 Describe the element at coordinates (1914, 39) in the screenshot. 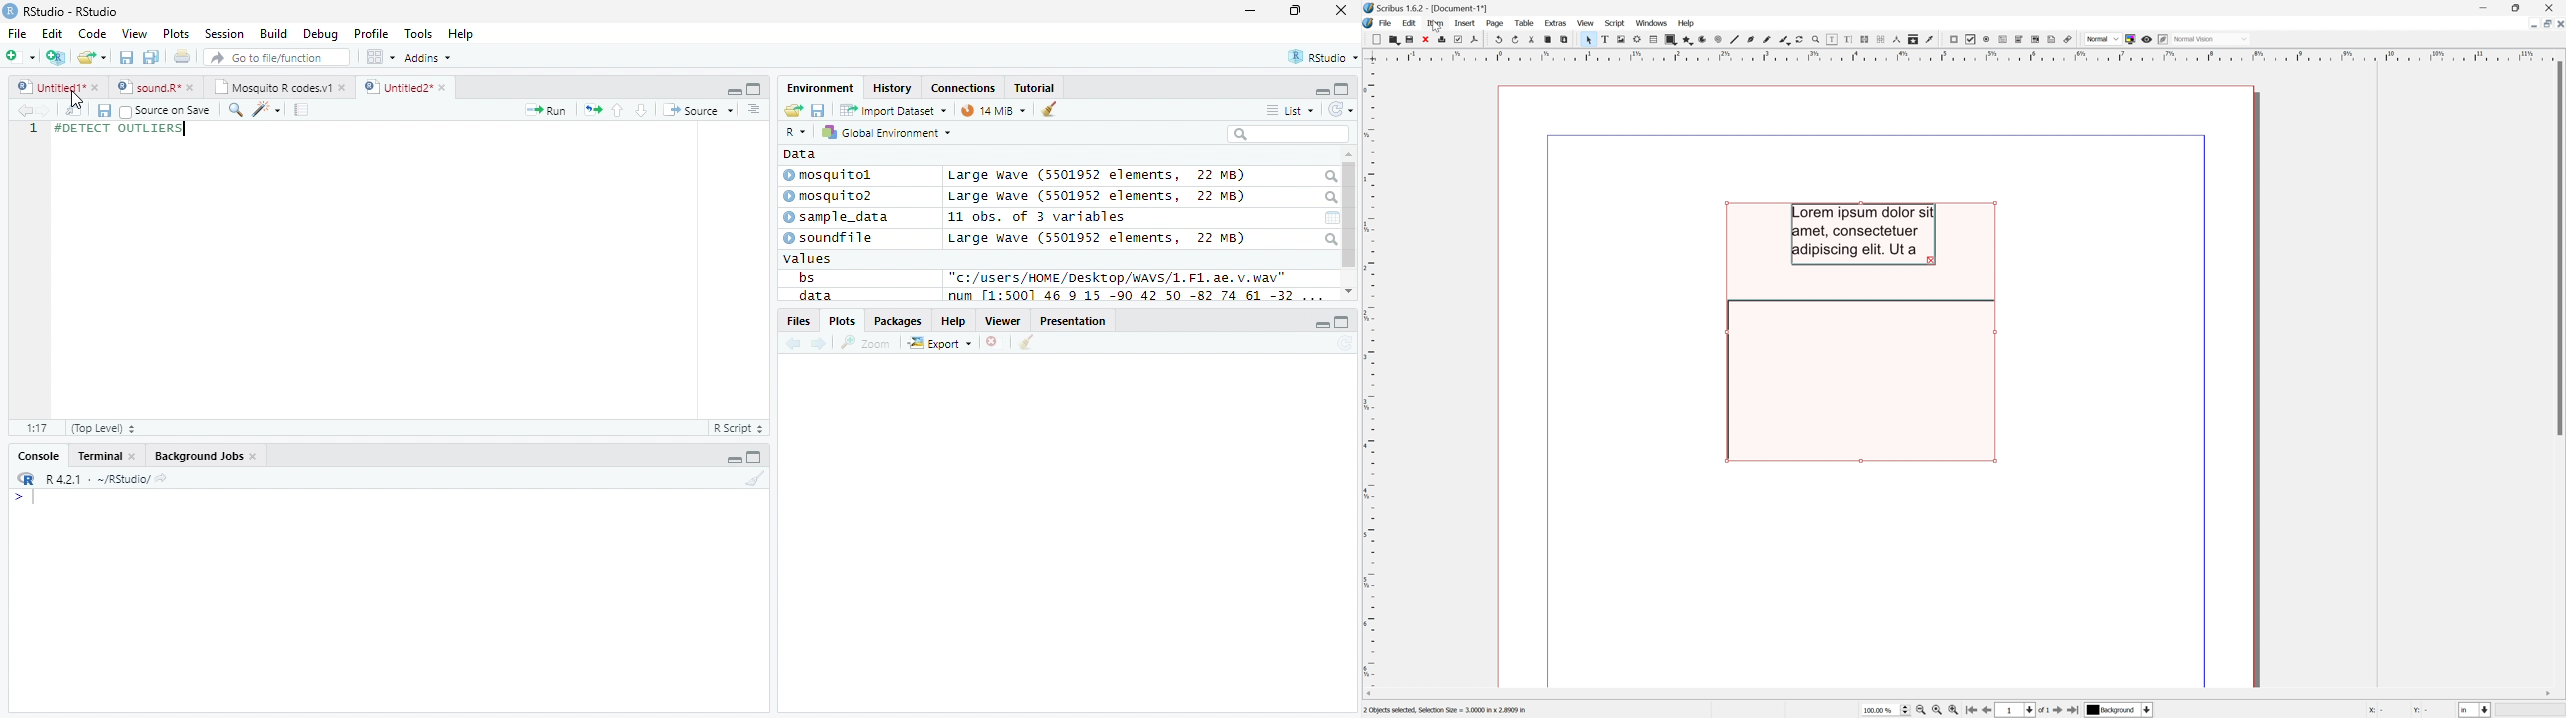

I see `Copy item properties` at that location.